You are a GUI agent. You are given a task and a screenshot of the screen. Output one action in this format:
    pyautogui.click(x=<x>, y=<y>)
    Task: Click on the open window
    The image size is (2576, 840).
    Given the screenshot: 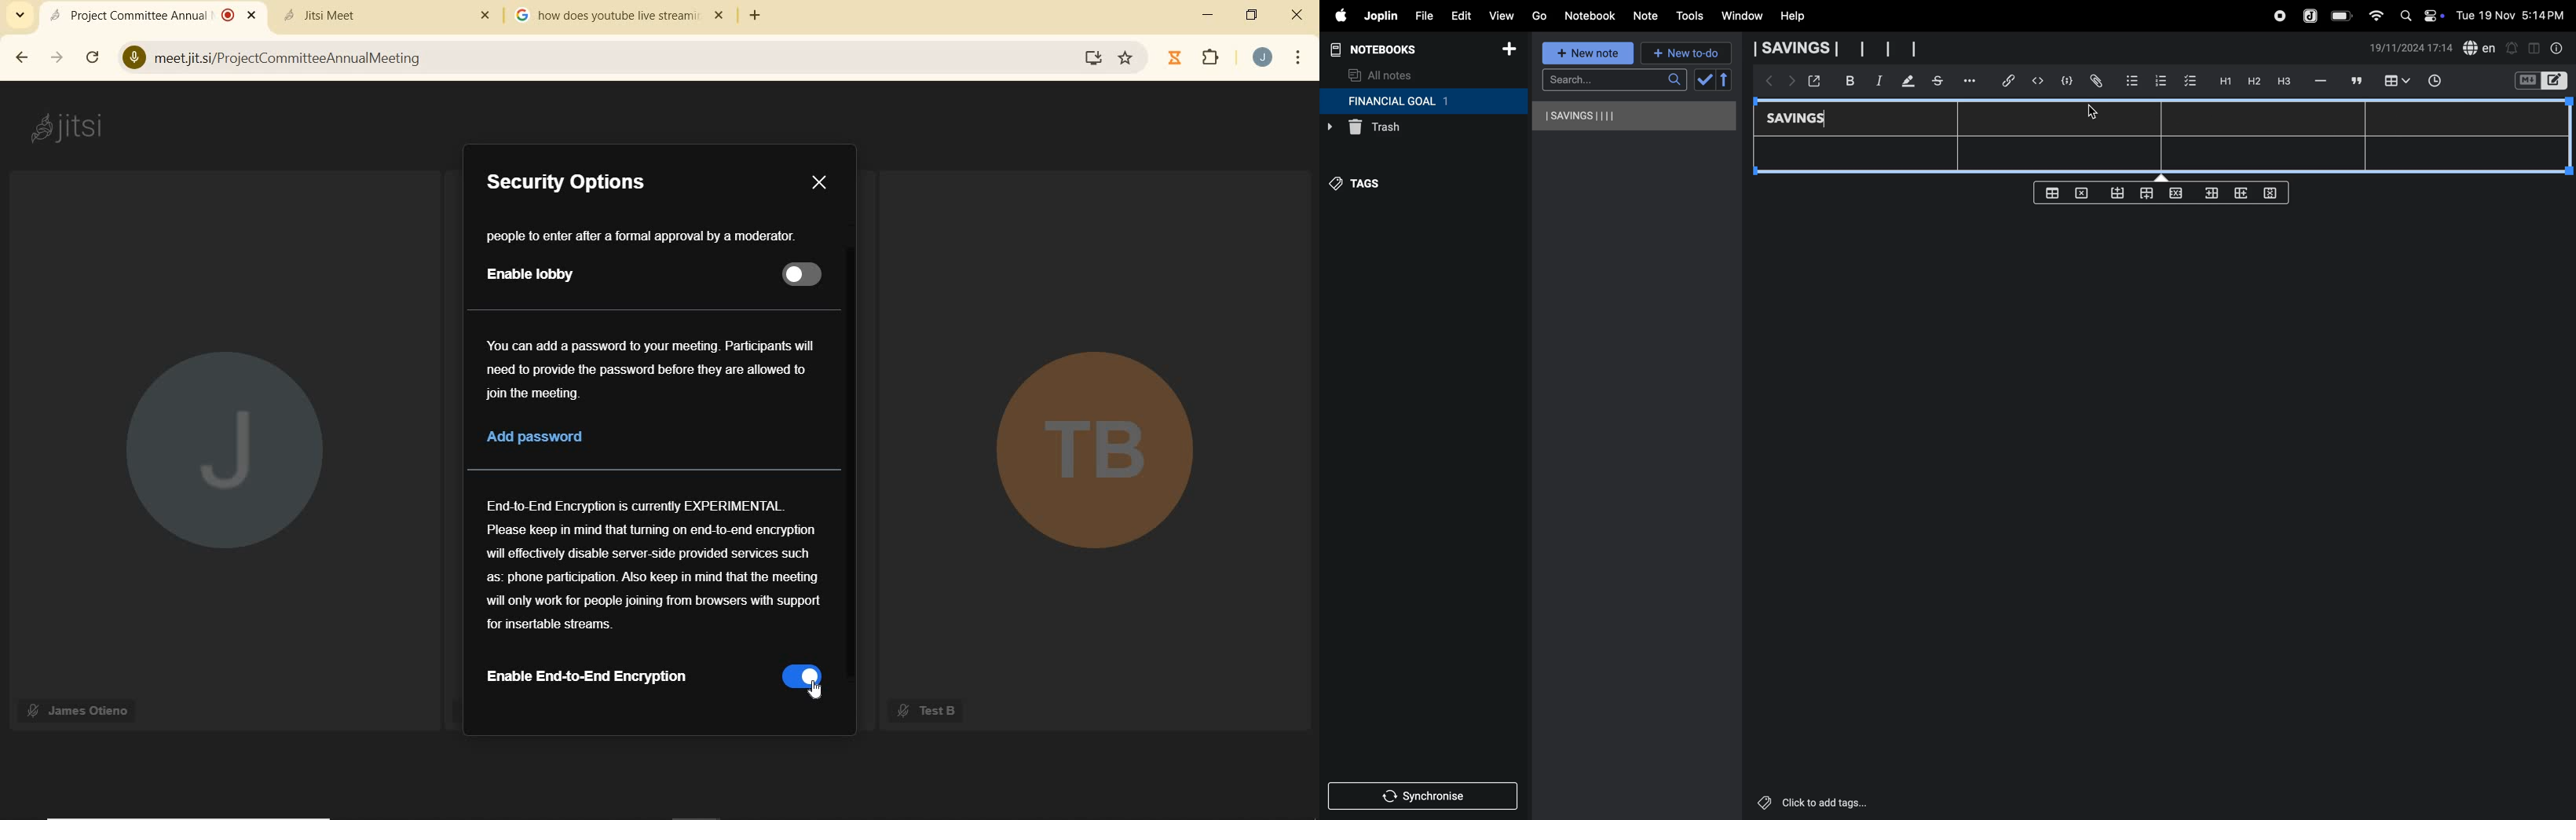 What is the action you would take?
    pyautogui.click(x=1813, y=81)
    